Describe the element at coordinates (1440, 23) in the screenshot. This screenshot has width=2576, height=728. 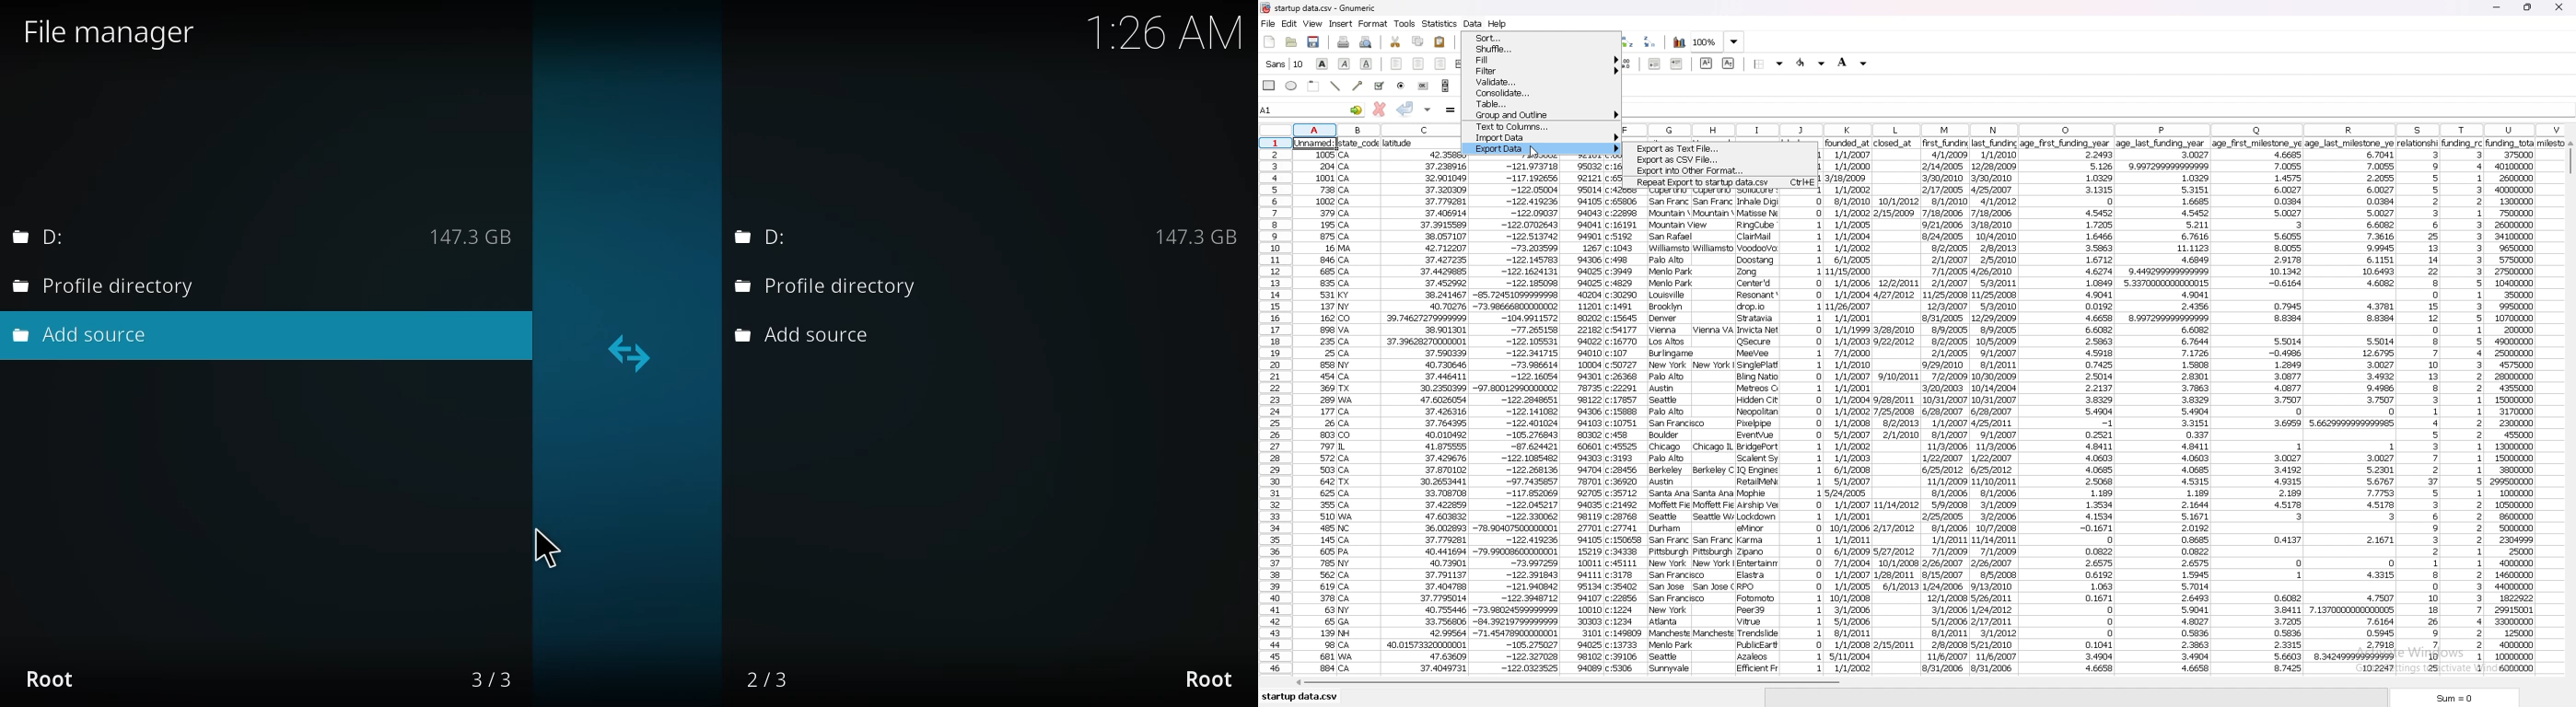
I see `STATISTICS` at that location.